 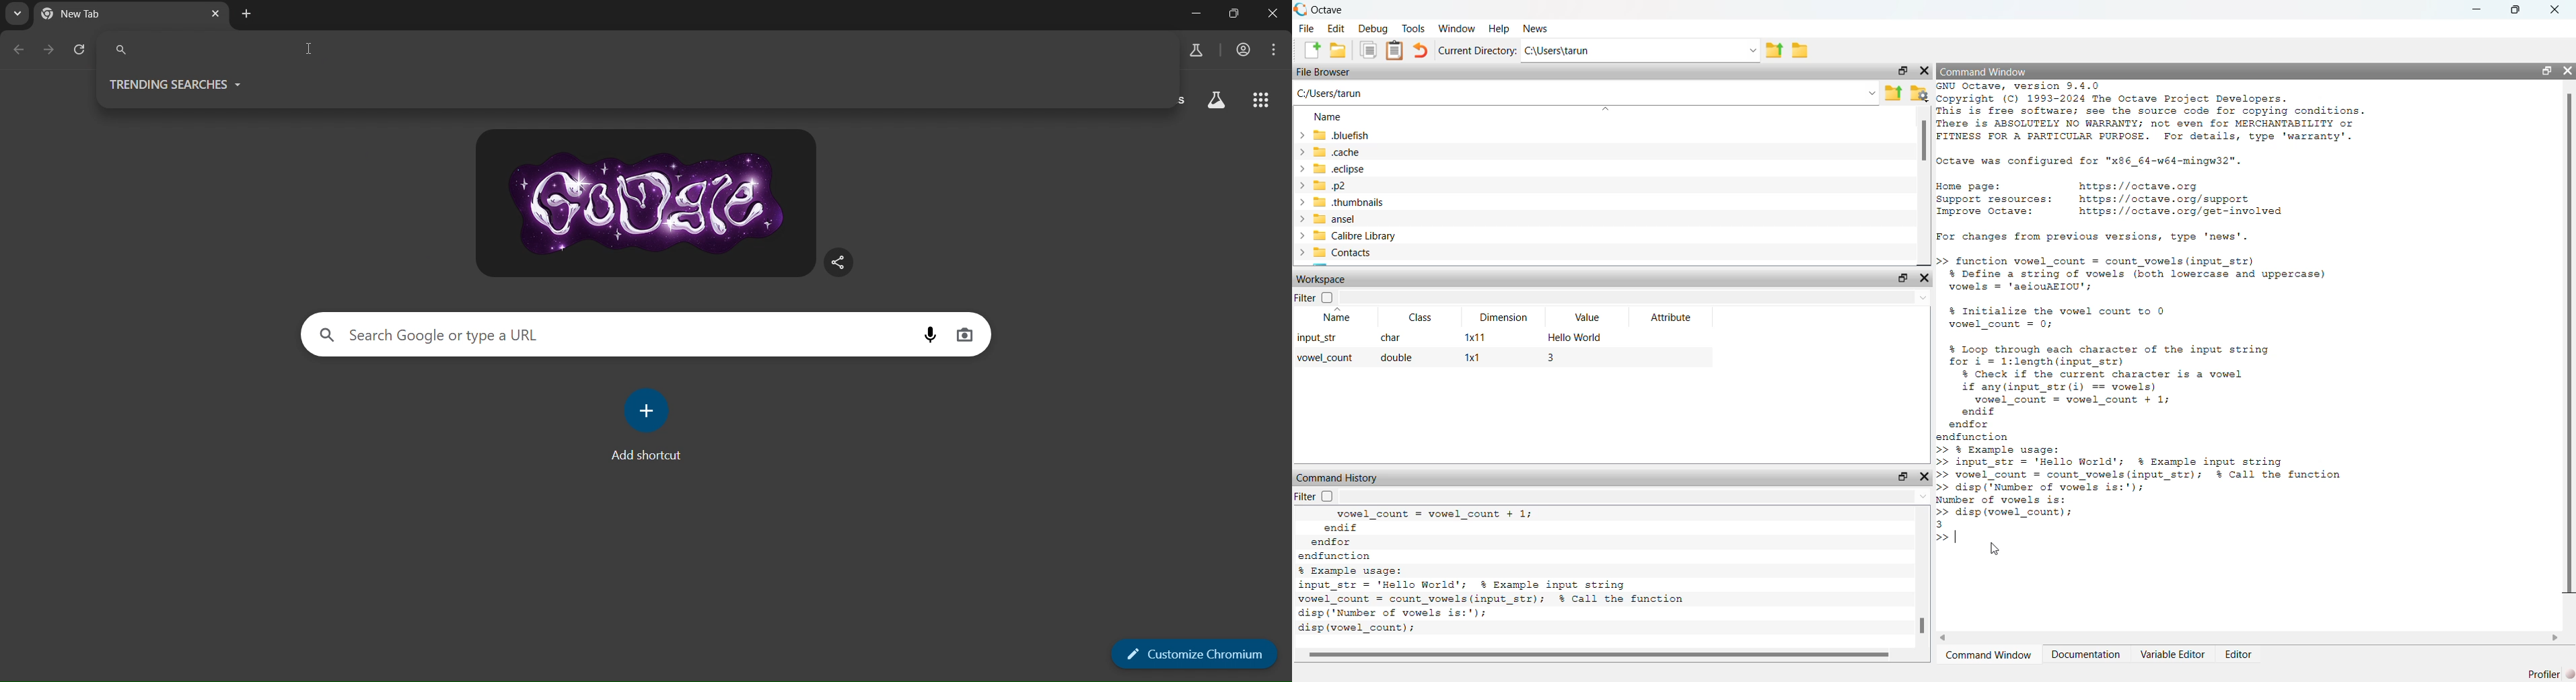 I want to click on reload page, so click(x=81, y=50).